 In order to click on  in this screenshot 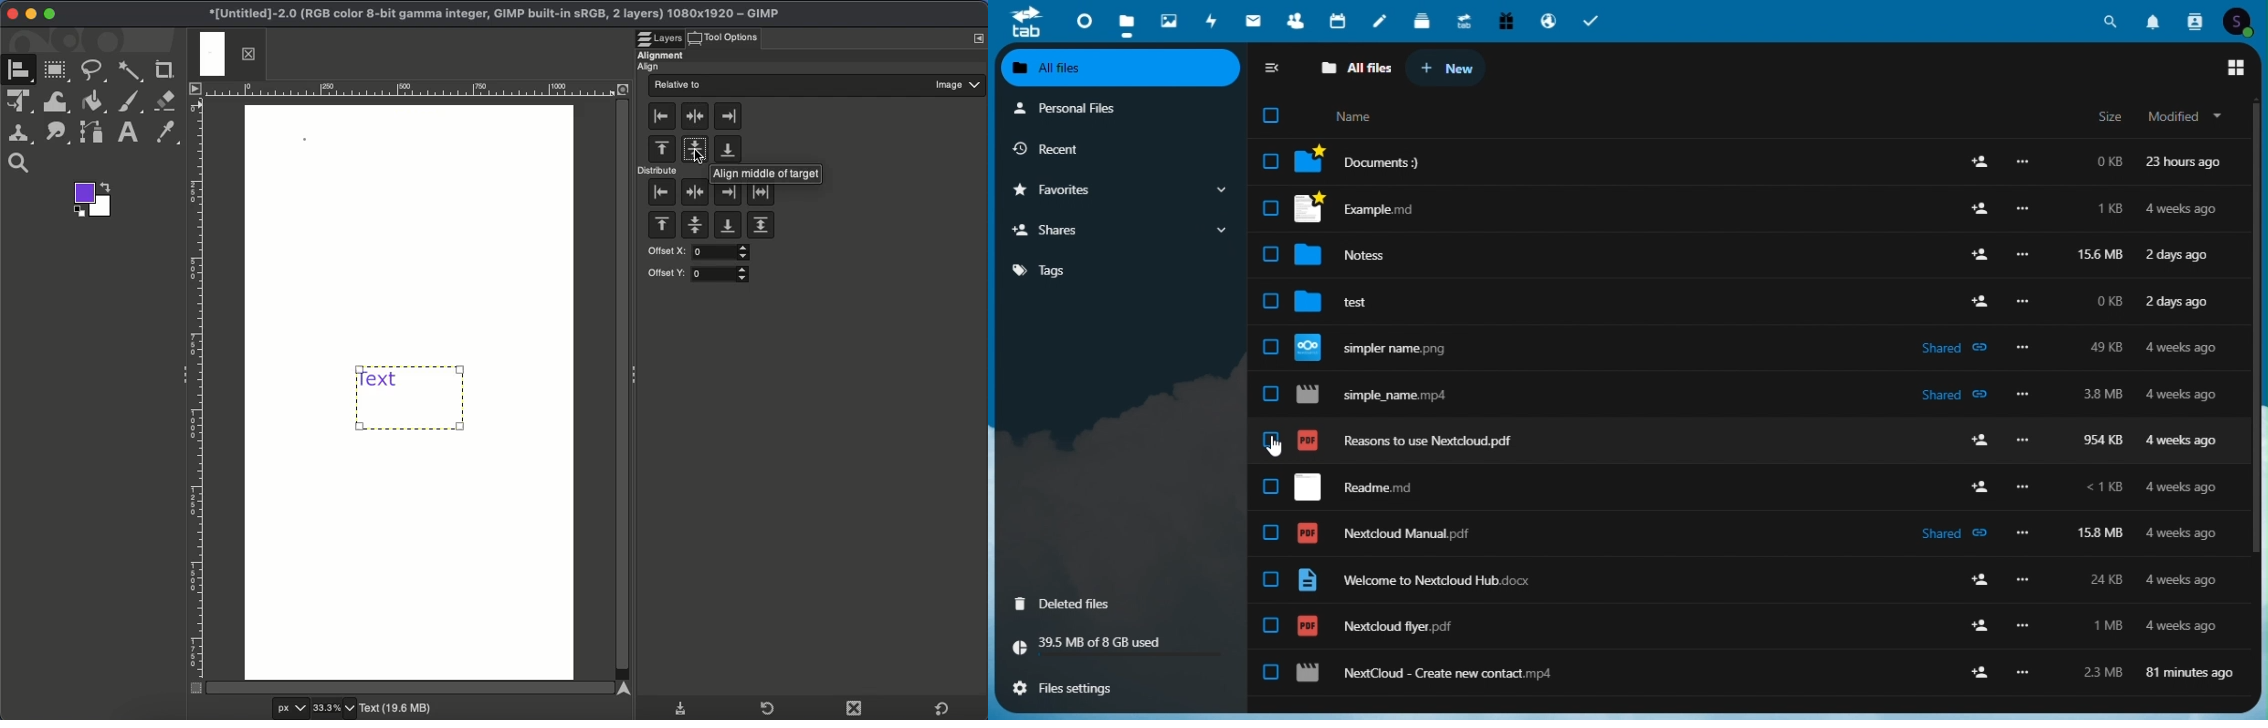, I will do `click(1269, 208)`.